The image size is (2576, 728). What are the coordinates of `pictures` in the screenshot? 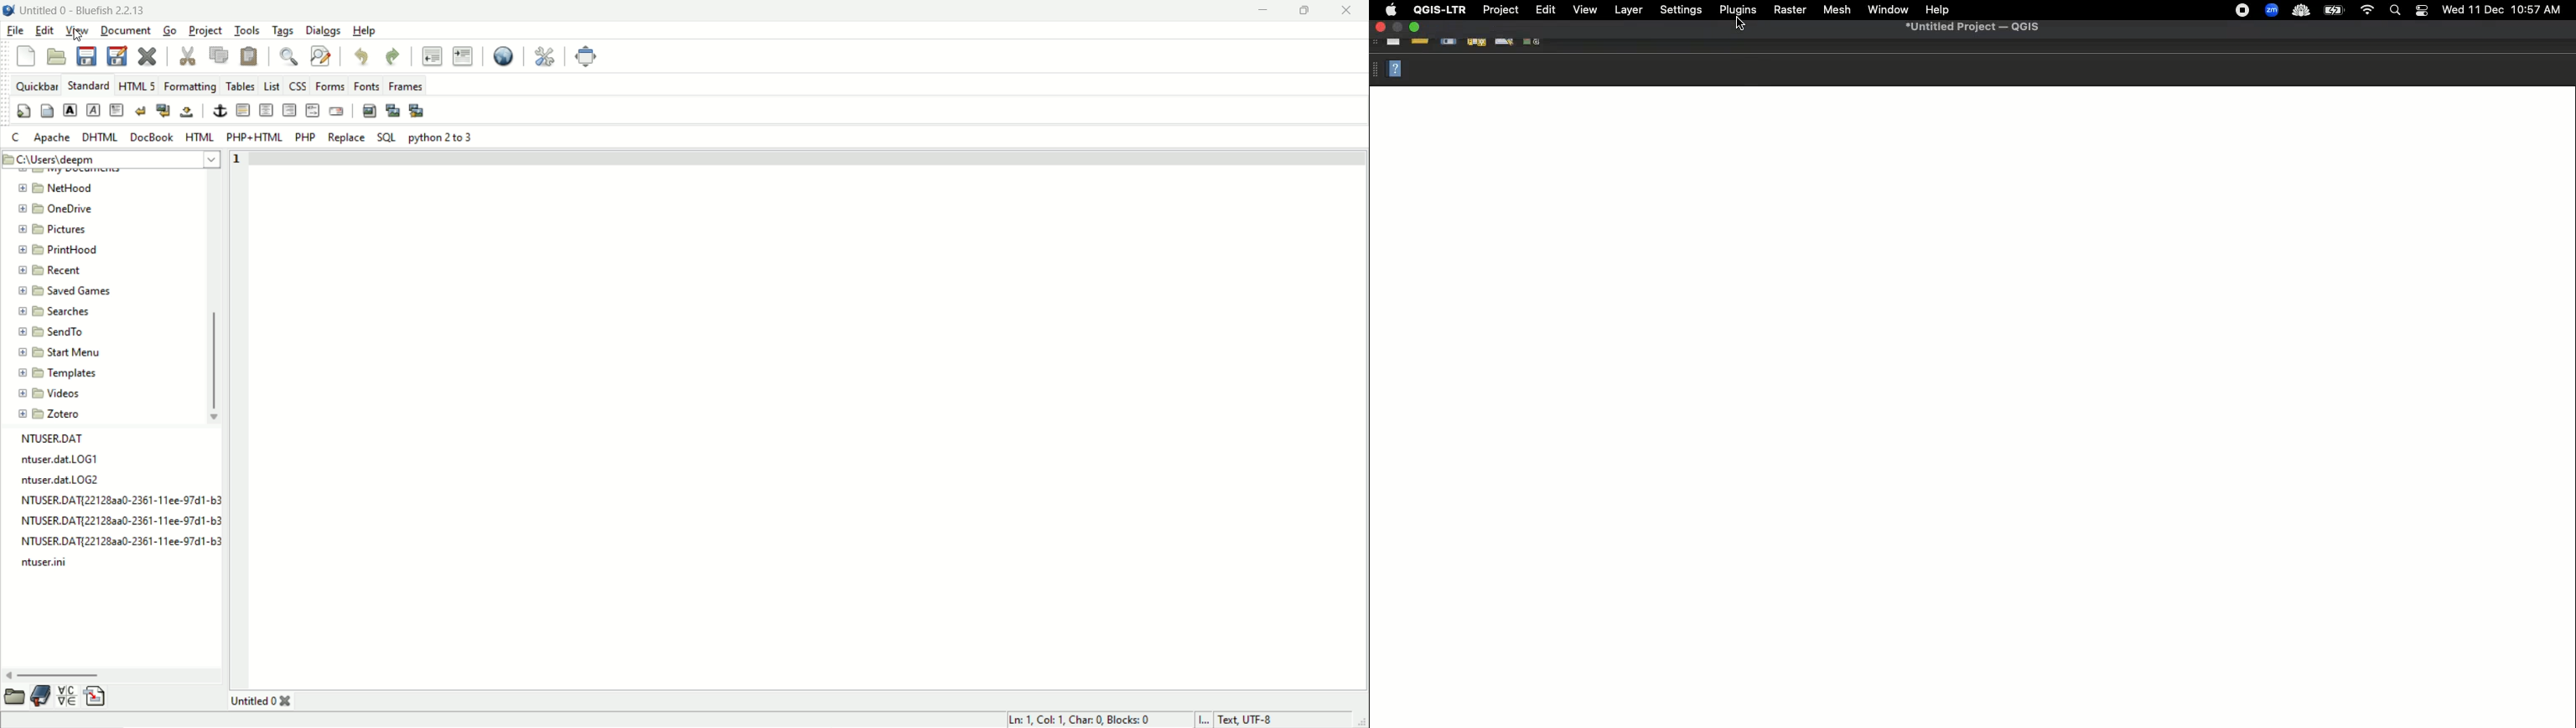 It's located at (54, 228).